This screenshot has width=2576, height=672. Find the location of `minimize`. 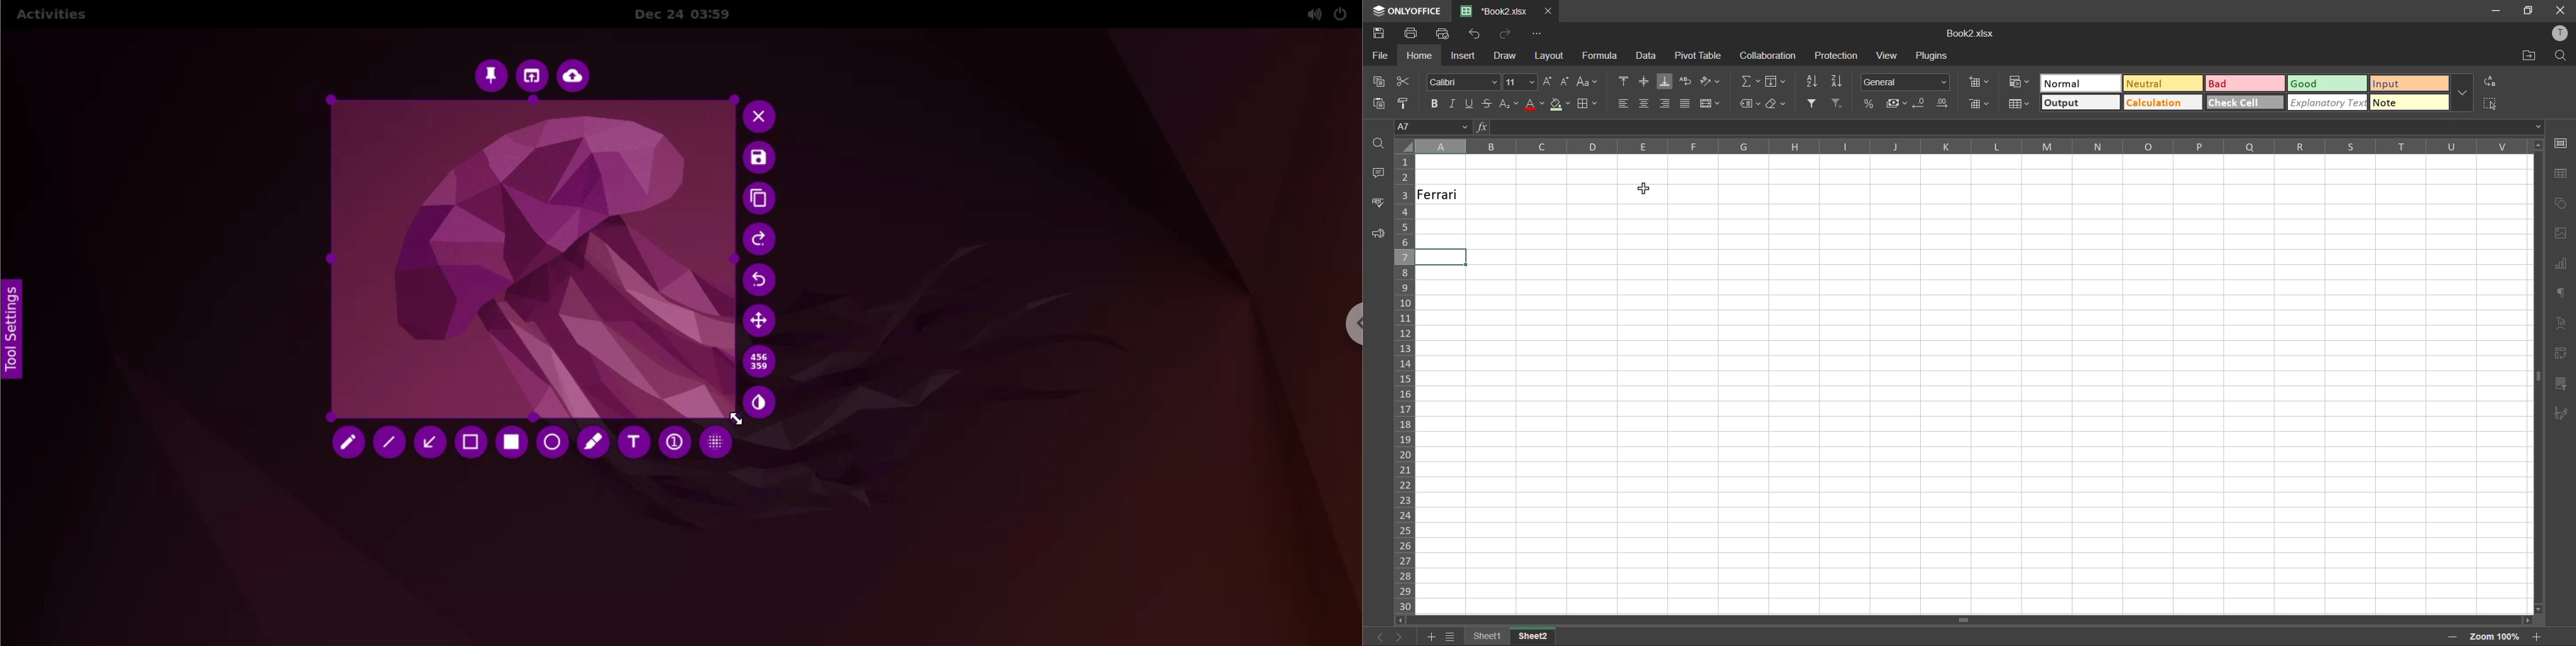

minimize is located at coordinates (2497, 11).